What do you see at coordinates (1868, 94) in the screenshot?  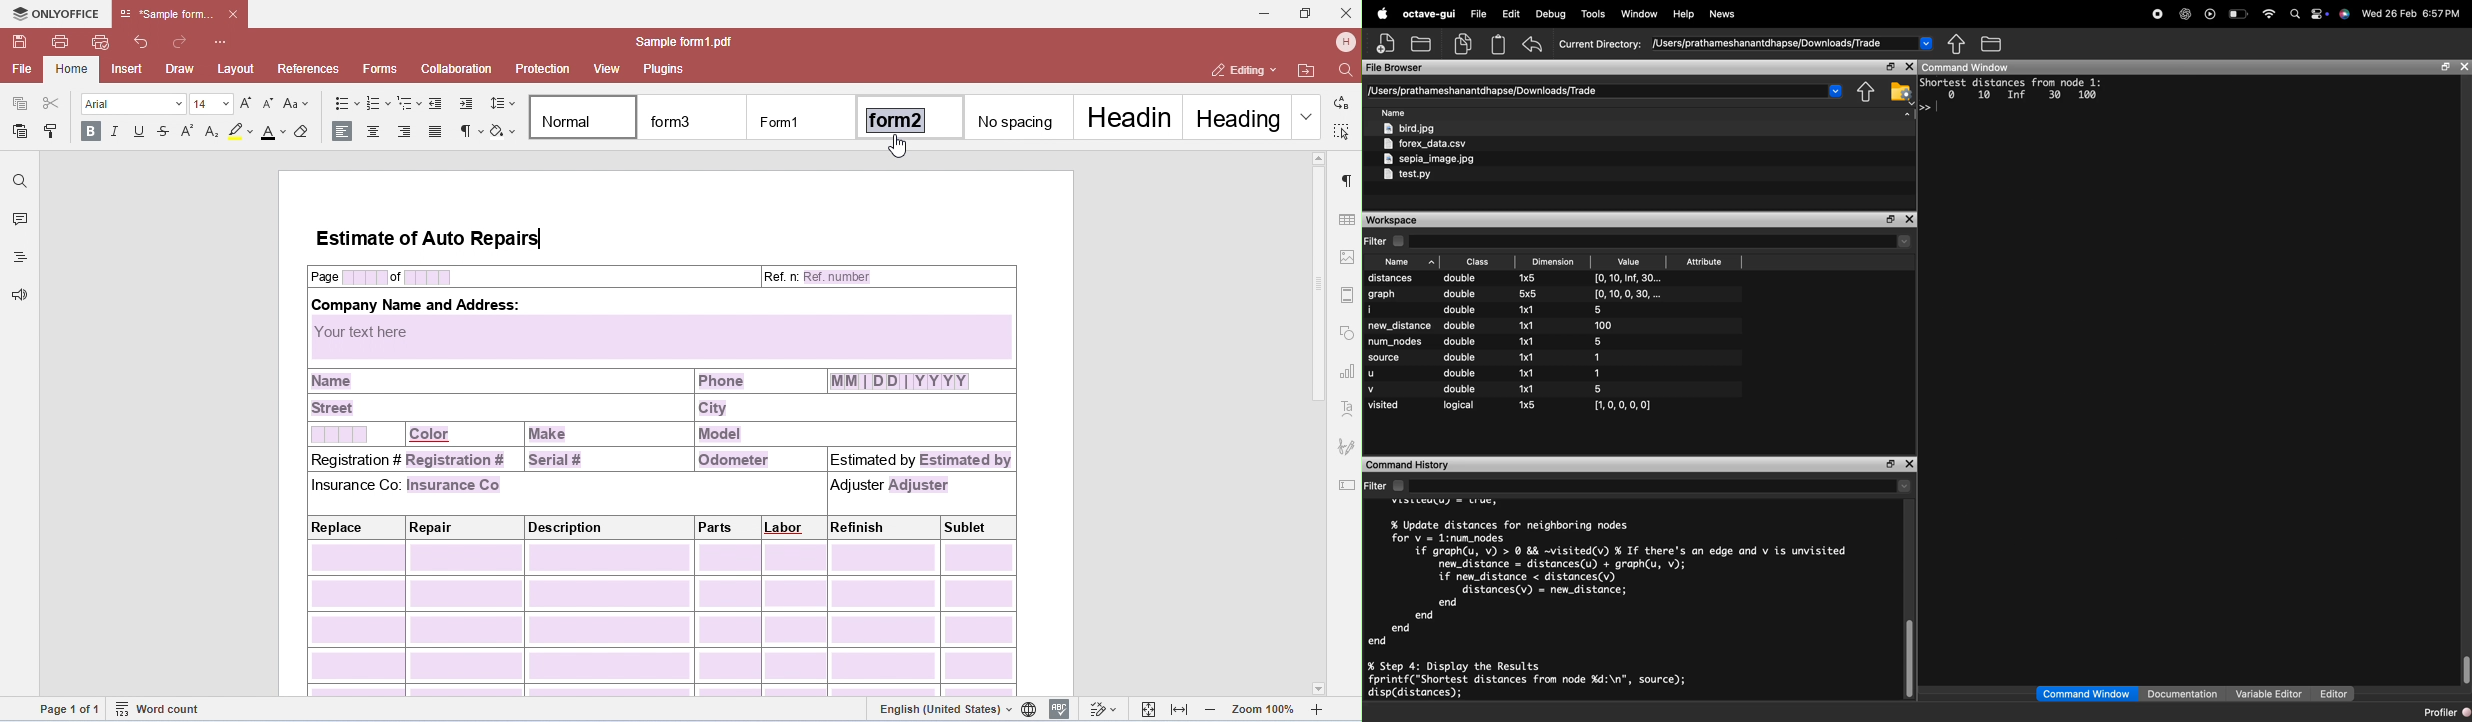 I see `one directory up` at bounding box center [1868, 94].